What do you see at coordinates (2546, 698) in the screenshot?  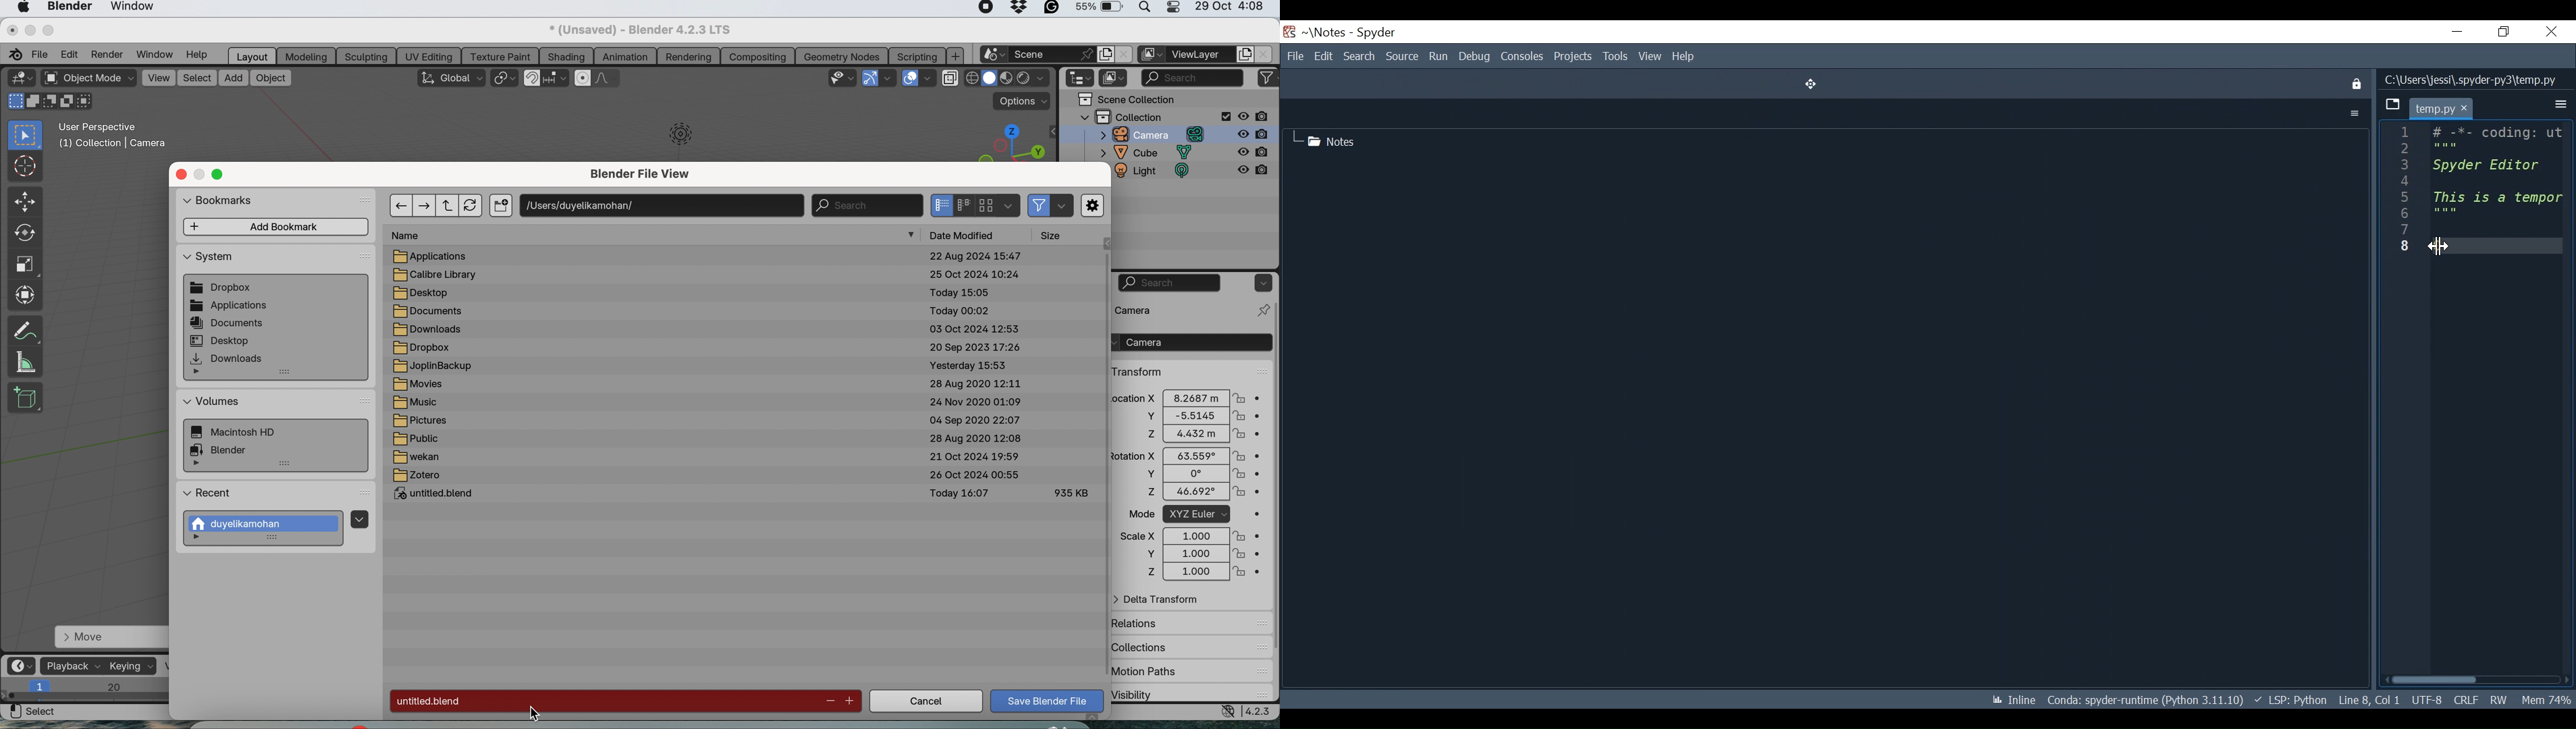 I see `Mem 74%` at bounding box center [2546, 698].